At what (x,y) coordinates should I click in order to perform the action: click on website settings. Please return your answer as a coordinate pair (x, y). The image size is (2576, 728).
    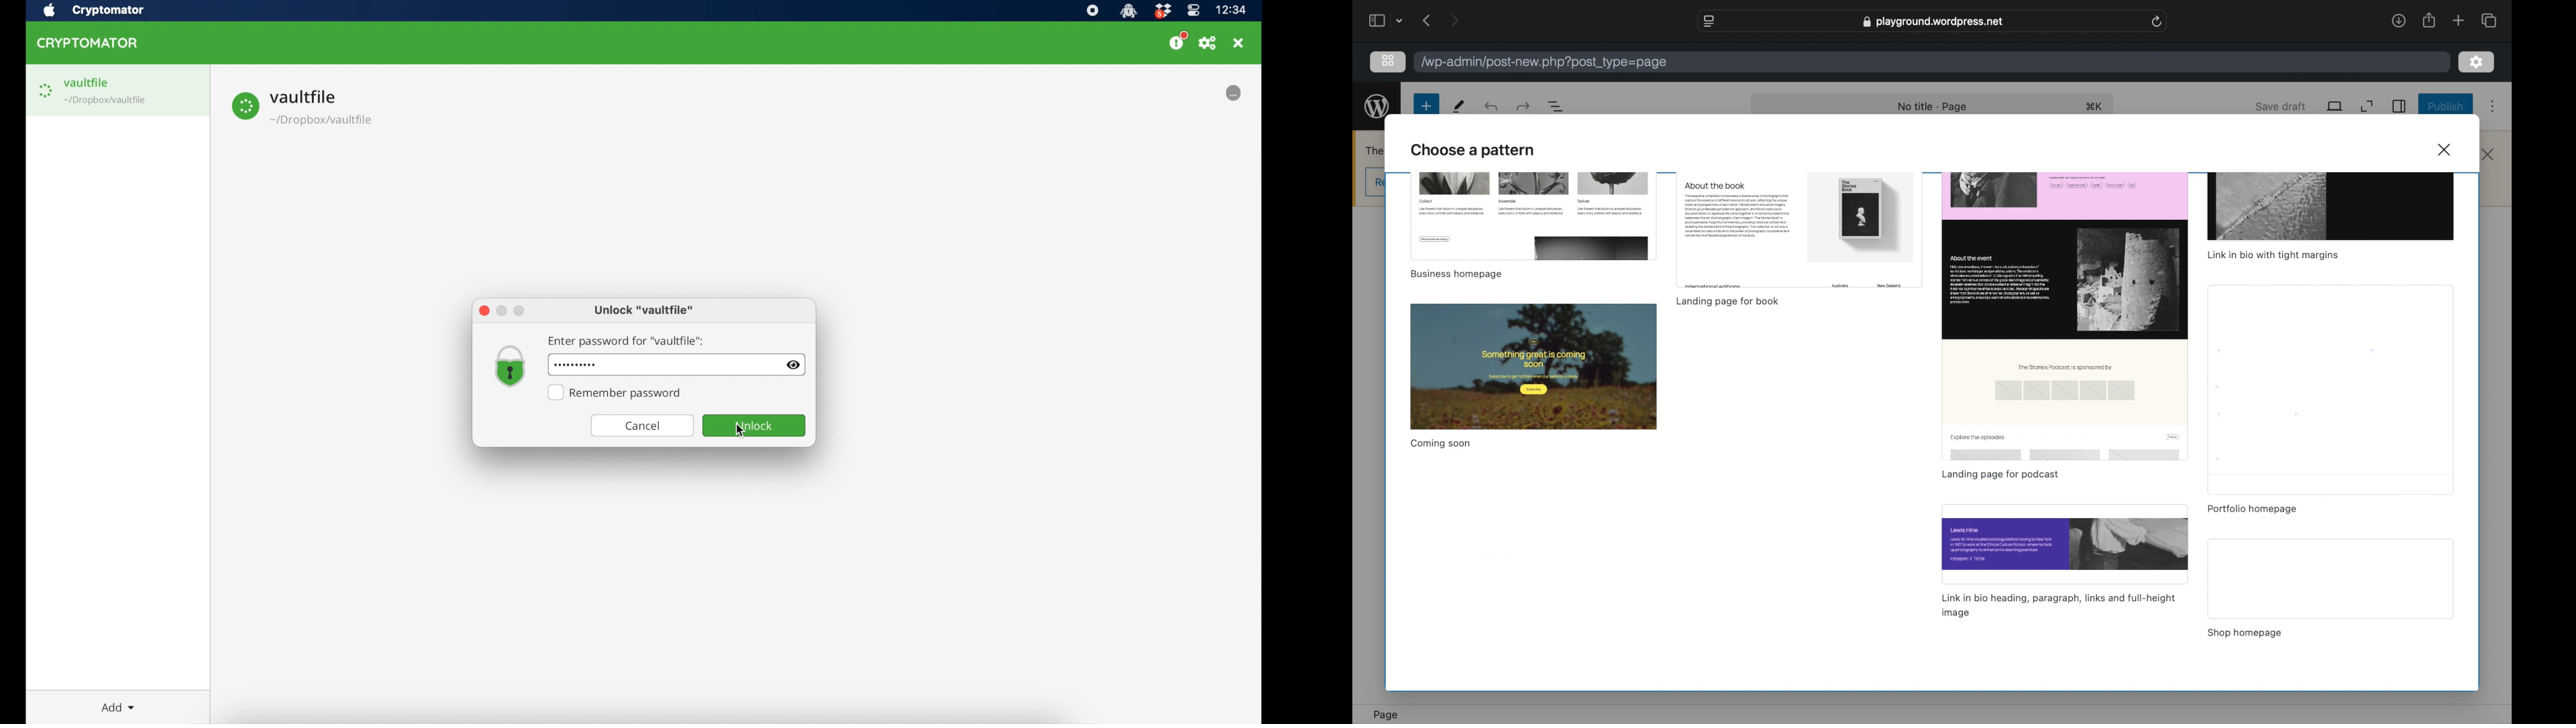
    Looking at the image, I should click on (1708, 22).